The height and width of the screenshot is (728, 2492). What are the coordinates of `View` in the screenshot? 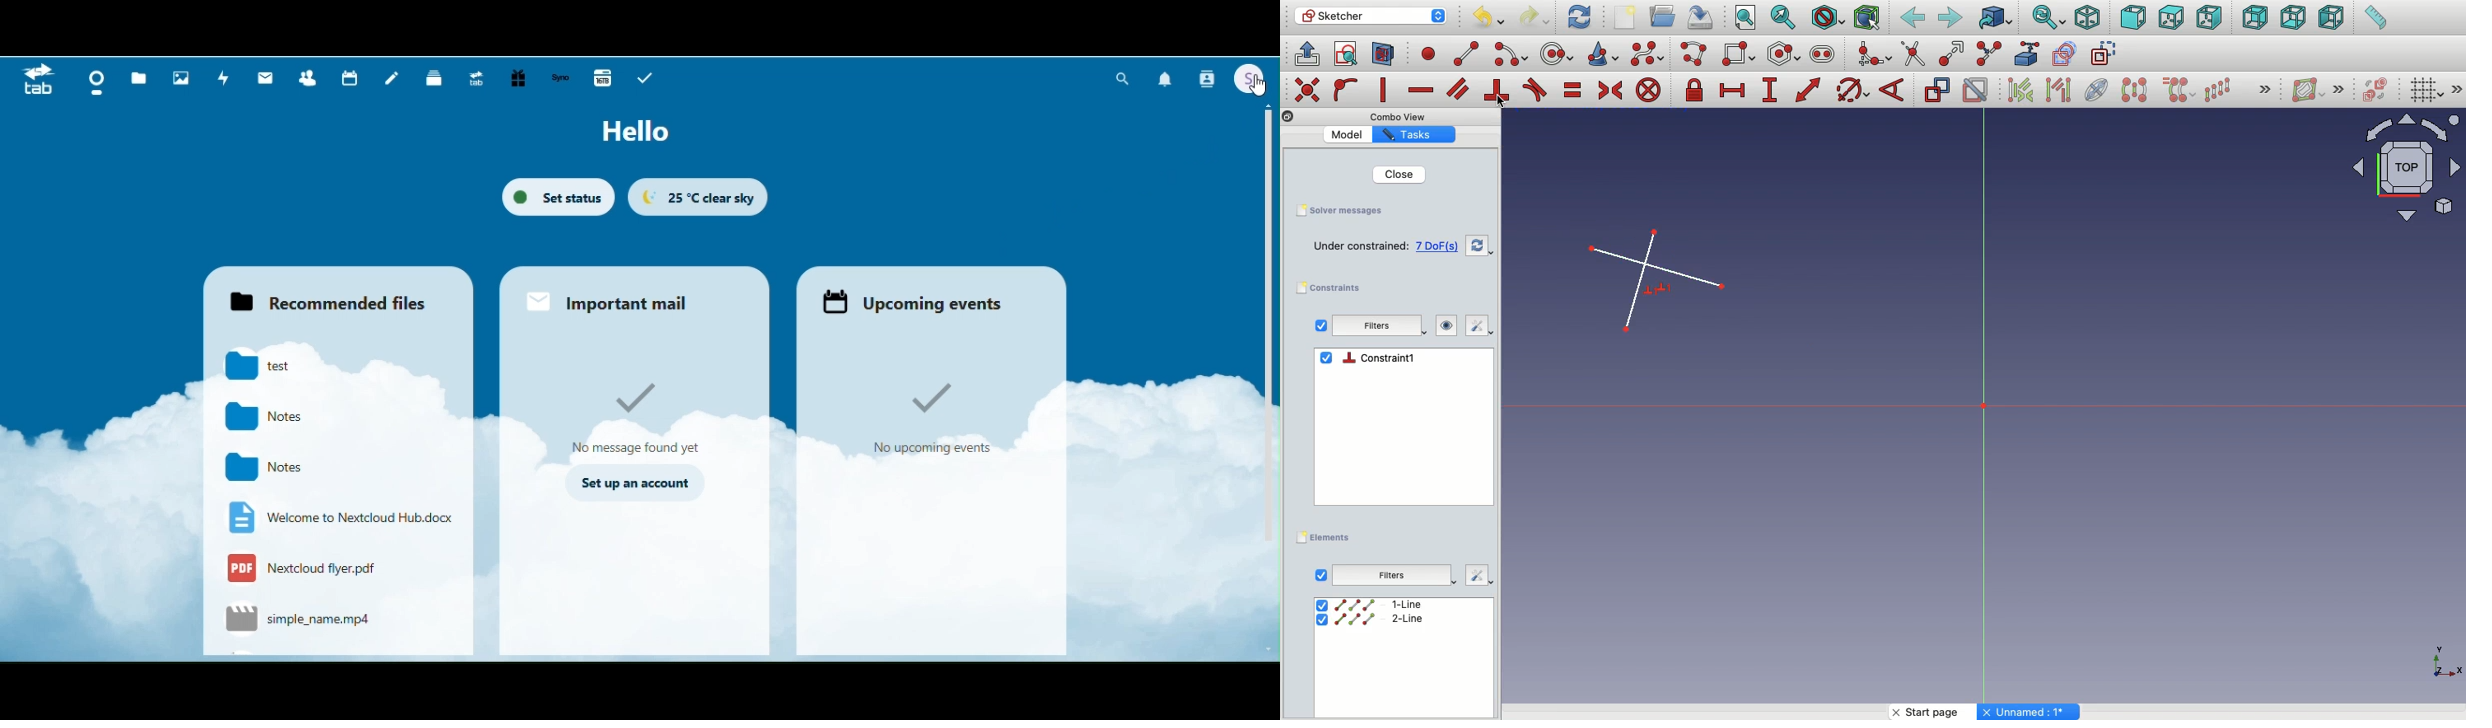 It's located at (1320, 574).